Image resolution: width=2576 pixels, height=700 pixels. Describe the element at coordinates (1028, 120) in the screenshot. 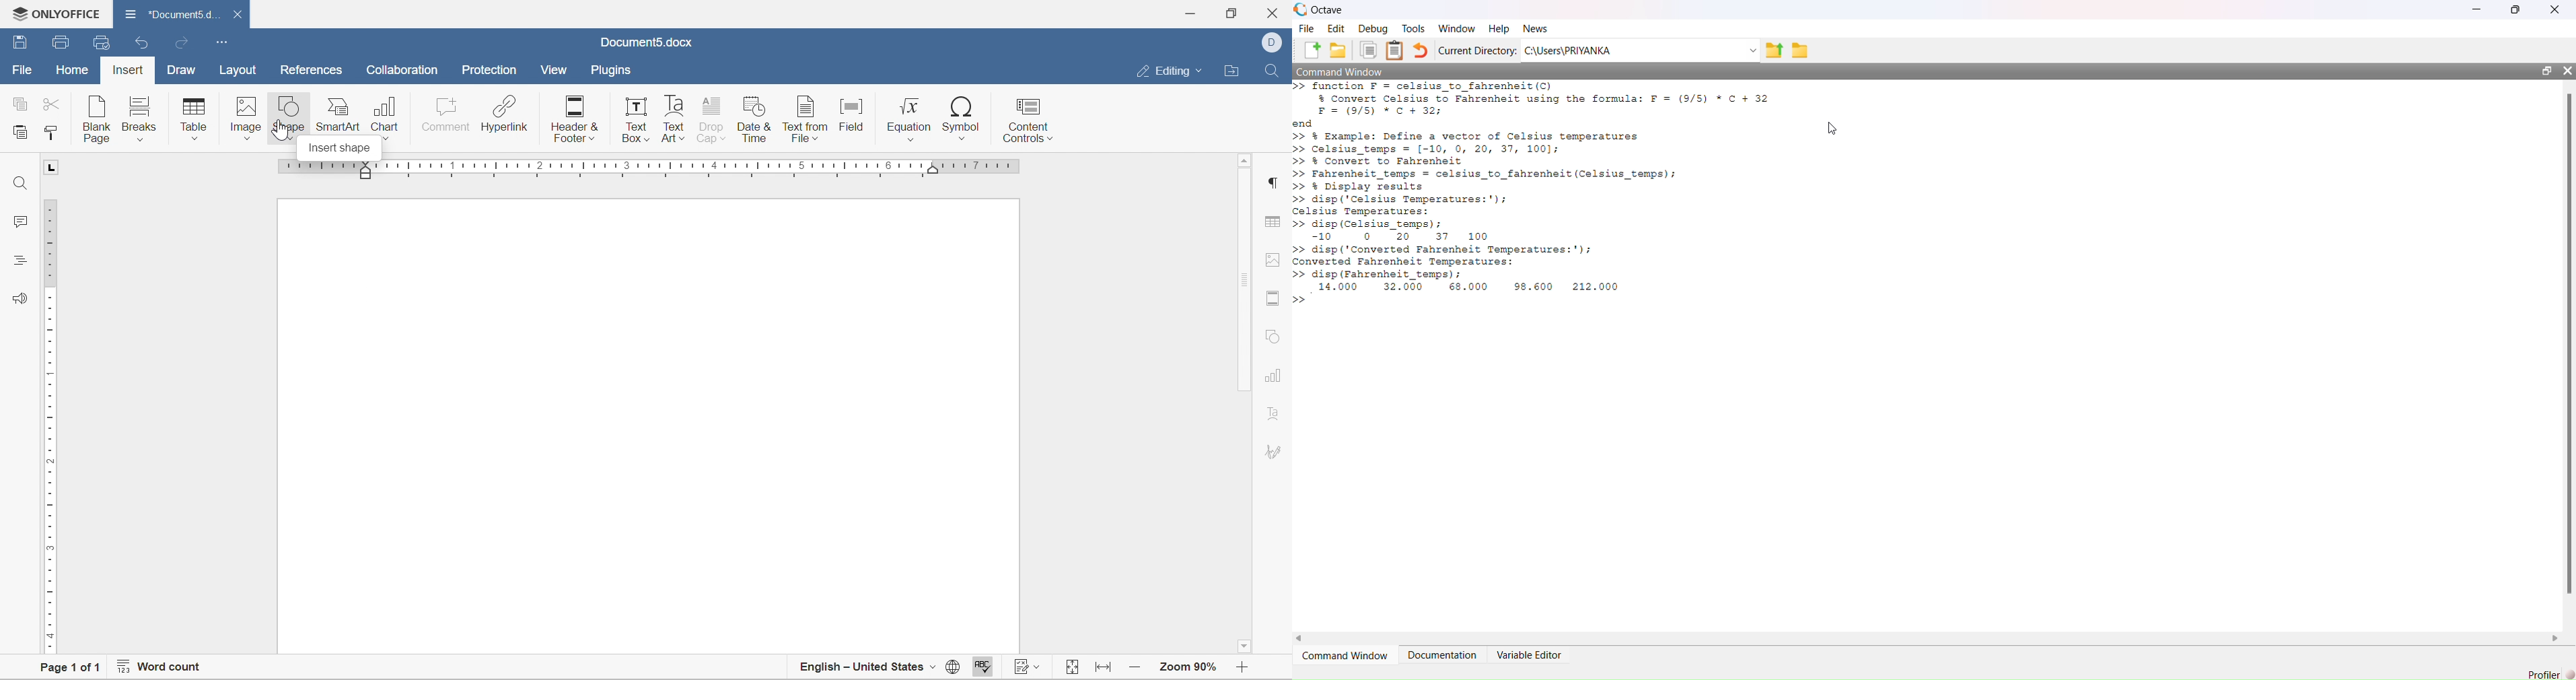

I see `content controls` at that location.